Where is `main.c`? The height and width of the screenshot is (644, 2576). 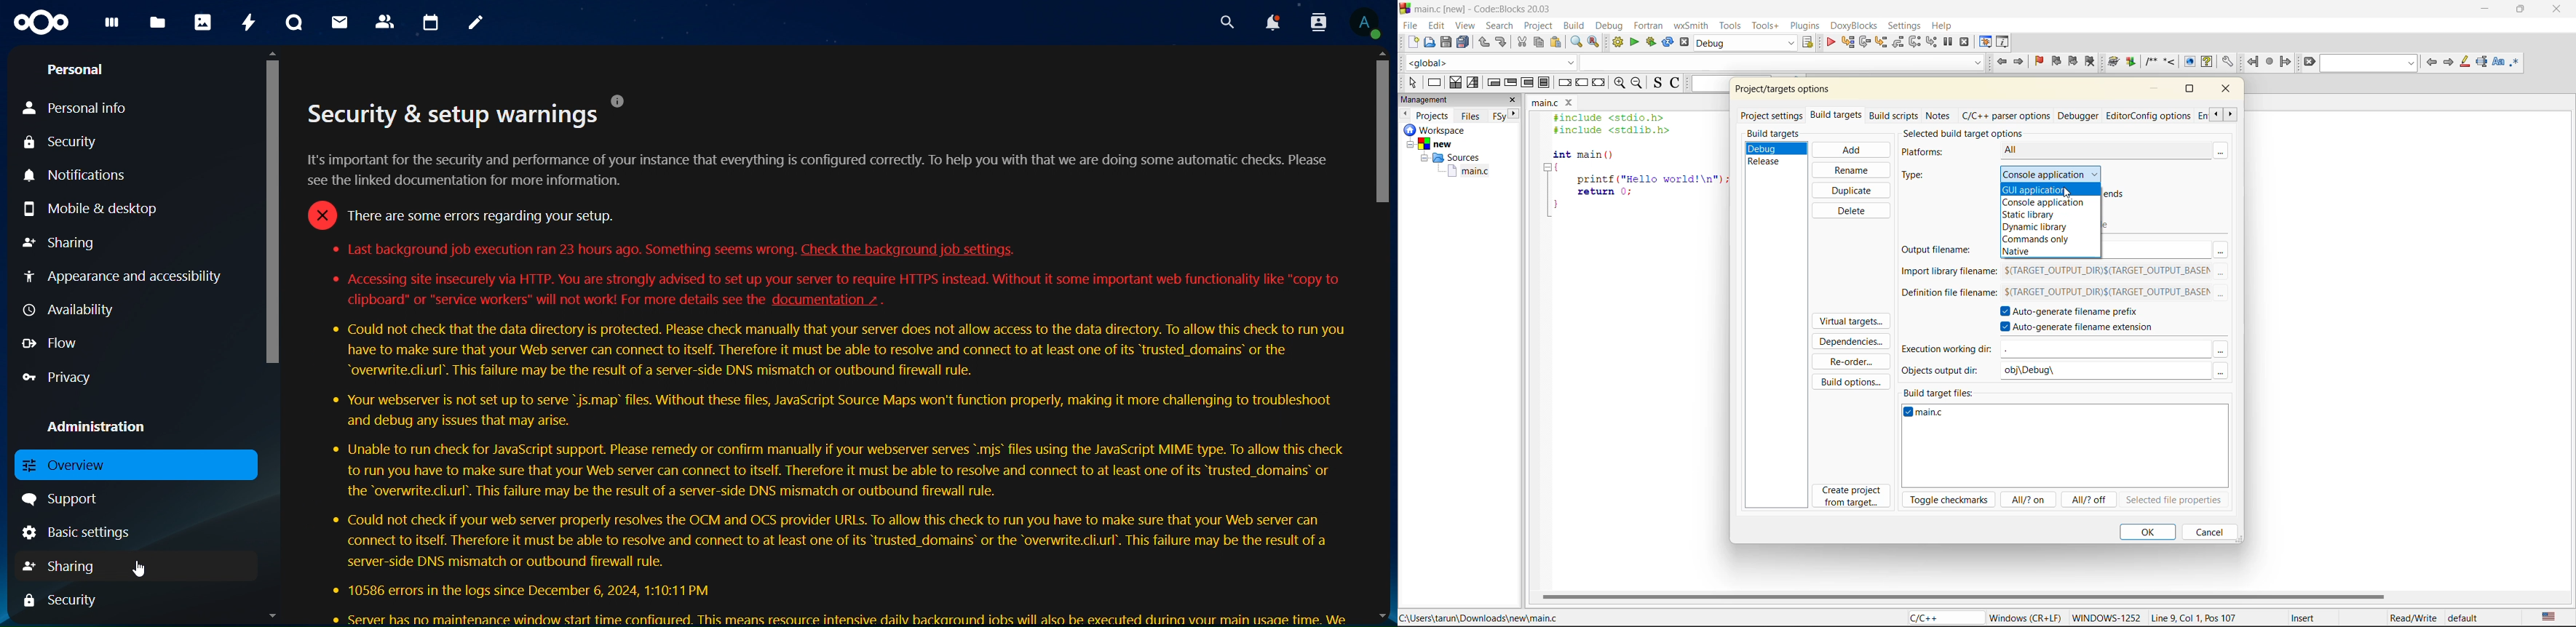
main.c is located at coordinates (1453, 171).